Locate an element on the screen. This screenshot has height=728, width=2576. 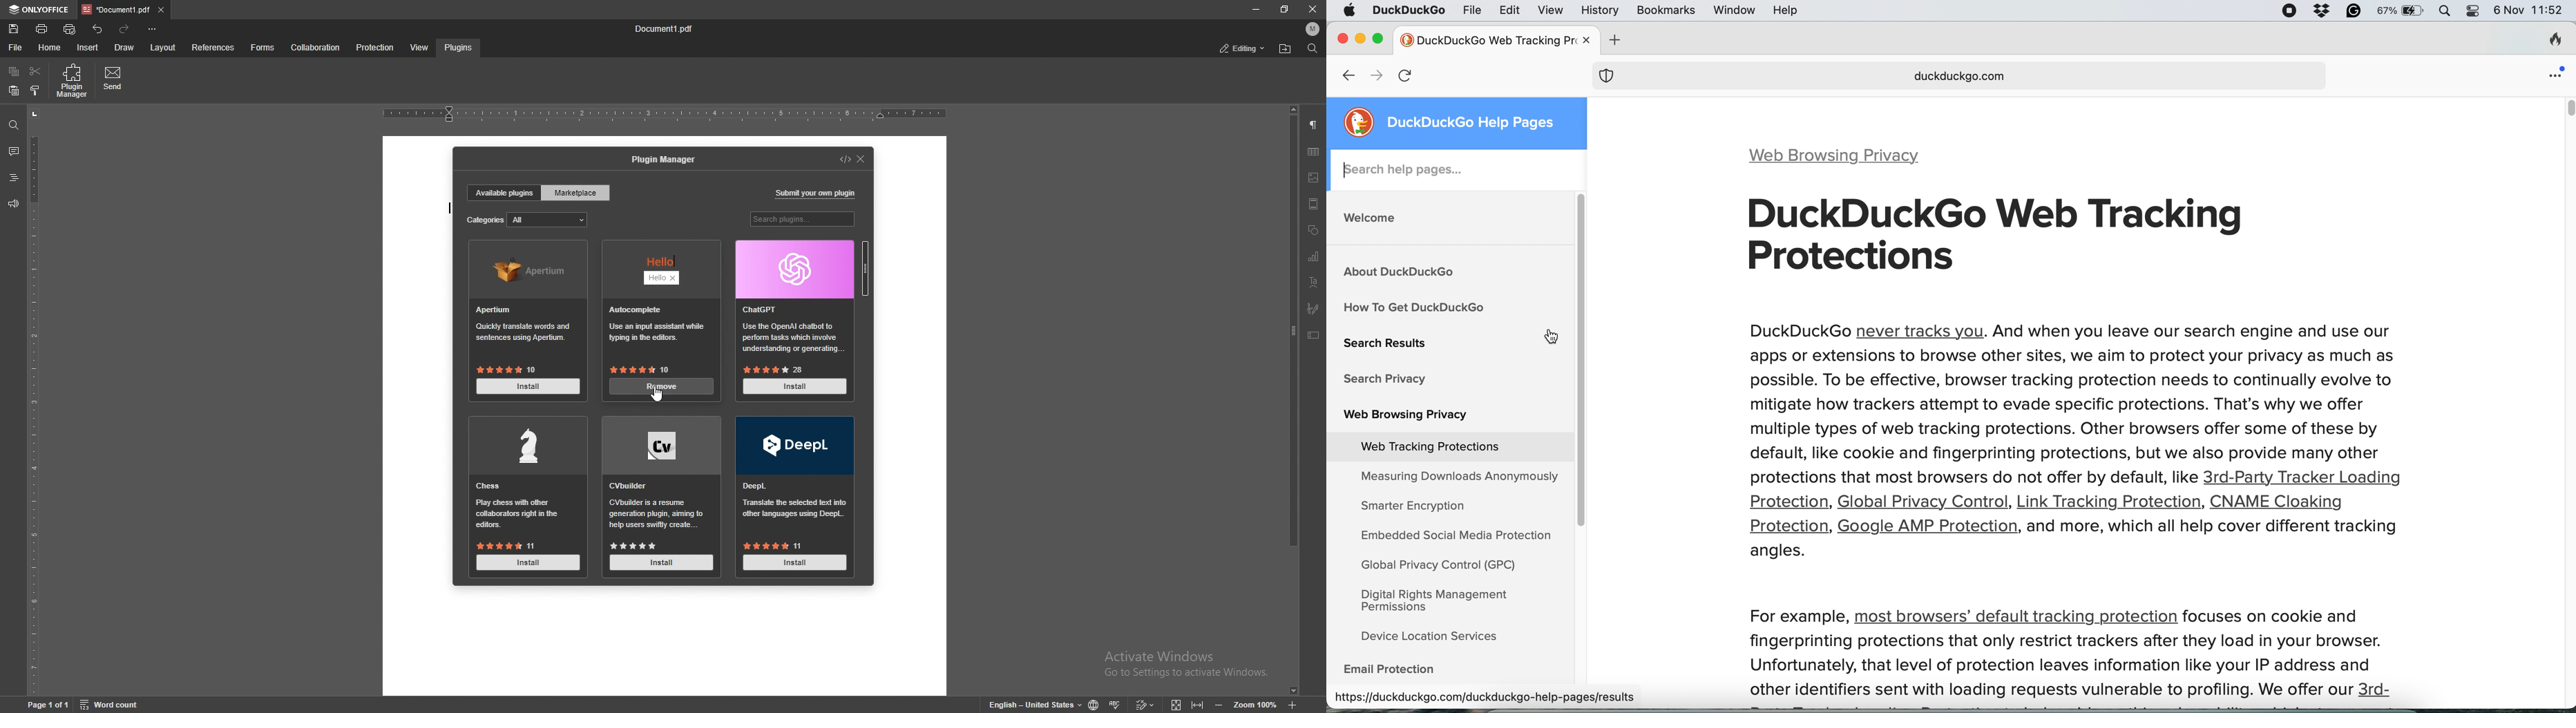
Document1 pdf is located at coordinates (666, 30).